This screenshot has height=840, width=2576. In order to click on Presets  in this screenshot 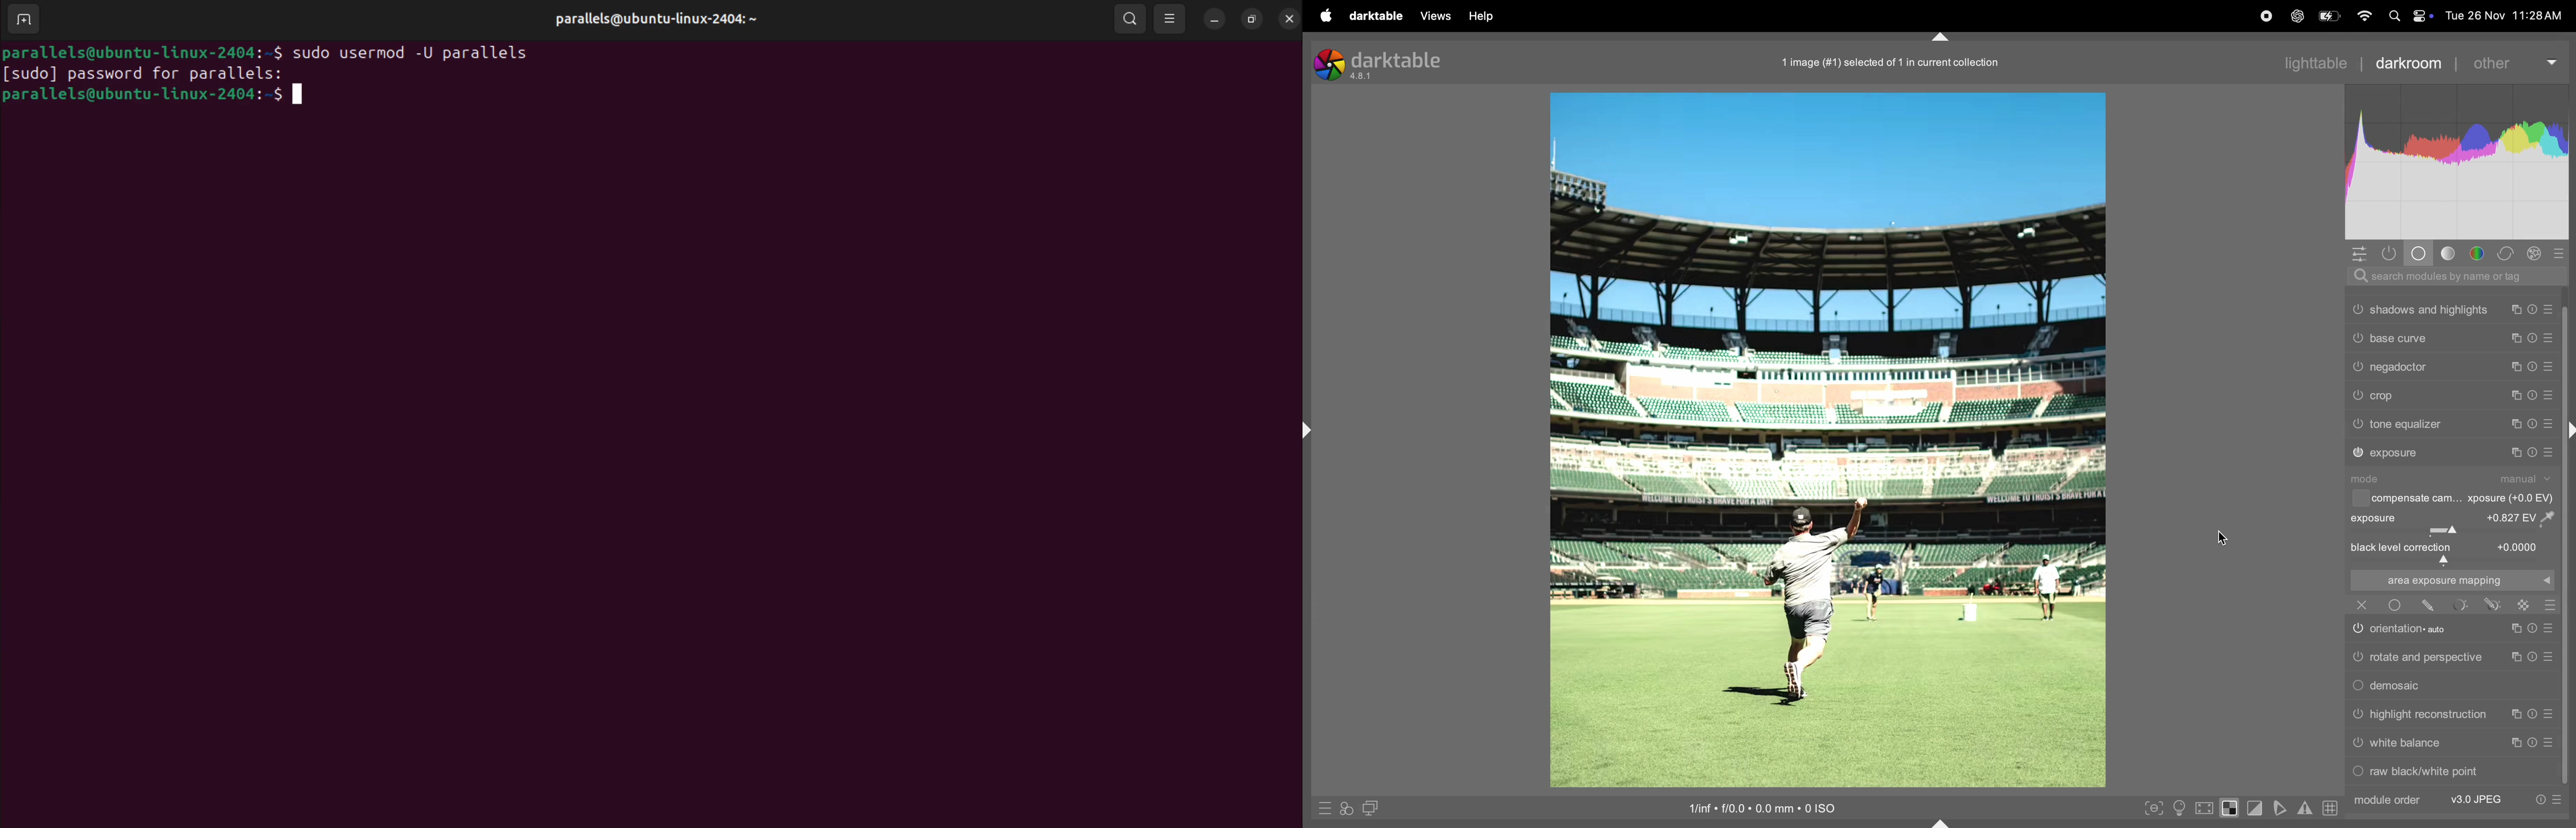, I will do `click(2549, 453)`.